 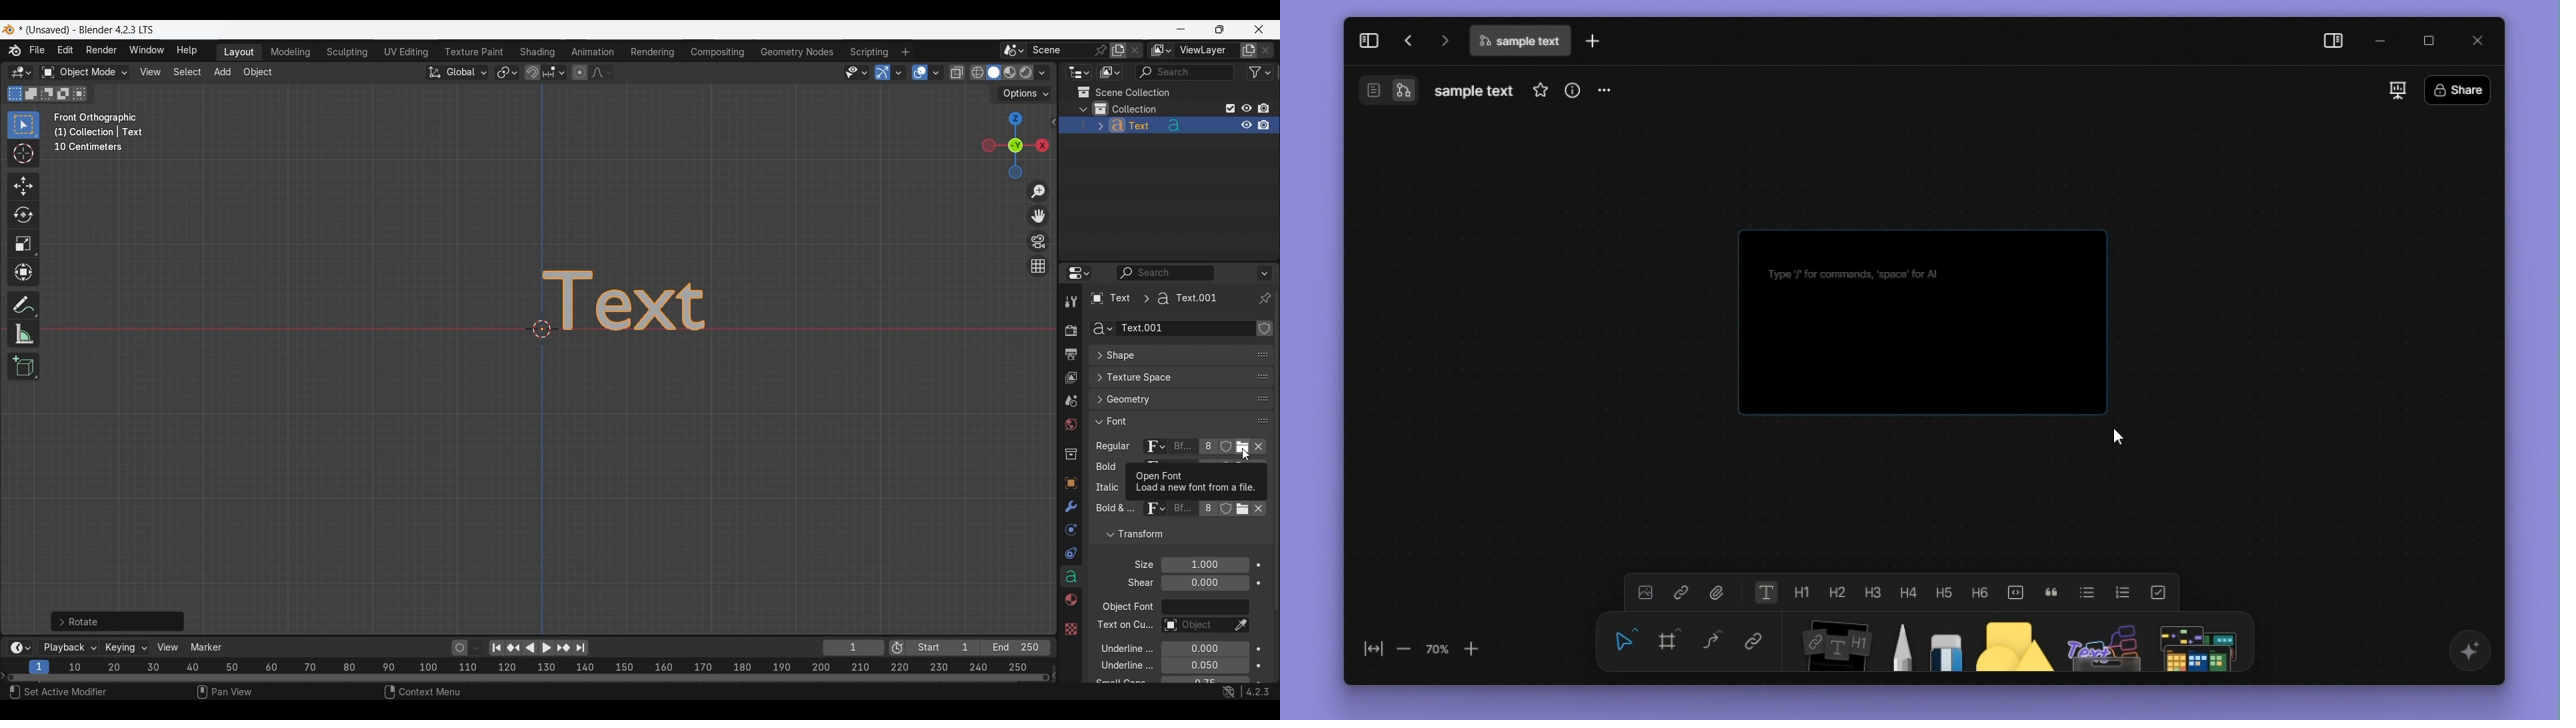 What do you see at coordinates (2330, 41) in the screenshot?
I see `side panel` at bounding box center [2330, 41].